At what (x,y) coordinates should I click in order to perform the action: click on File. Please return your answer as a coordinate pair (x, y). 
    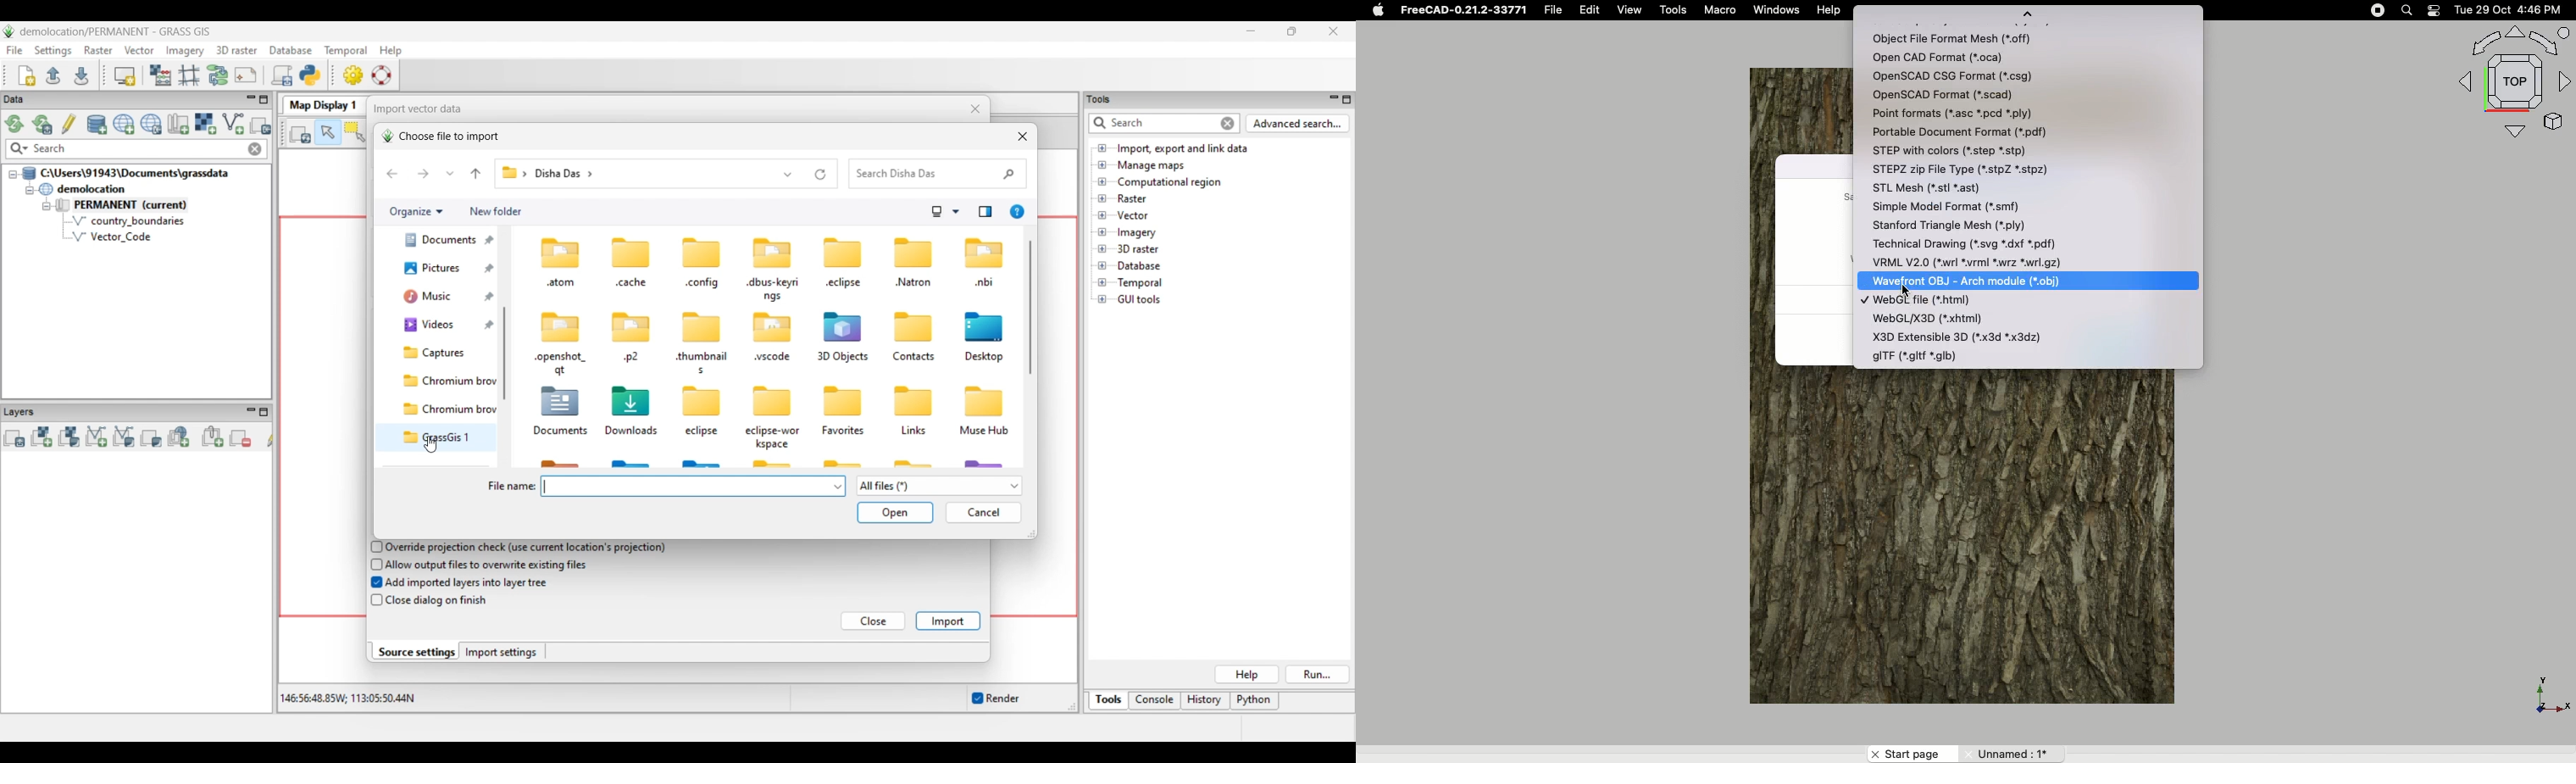
    Looking at the image, I should click on (1553, 10).